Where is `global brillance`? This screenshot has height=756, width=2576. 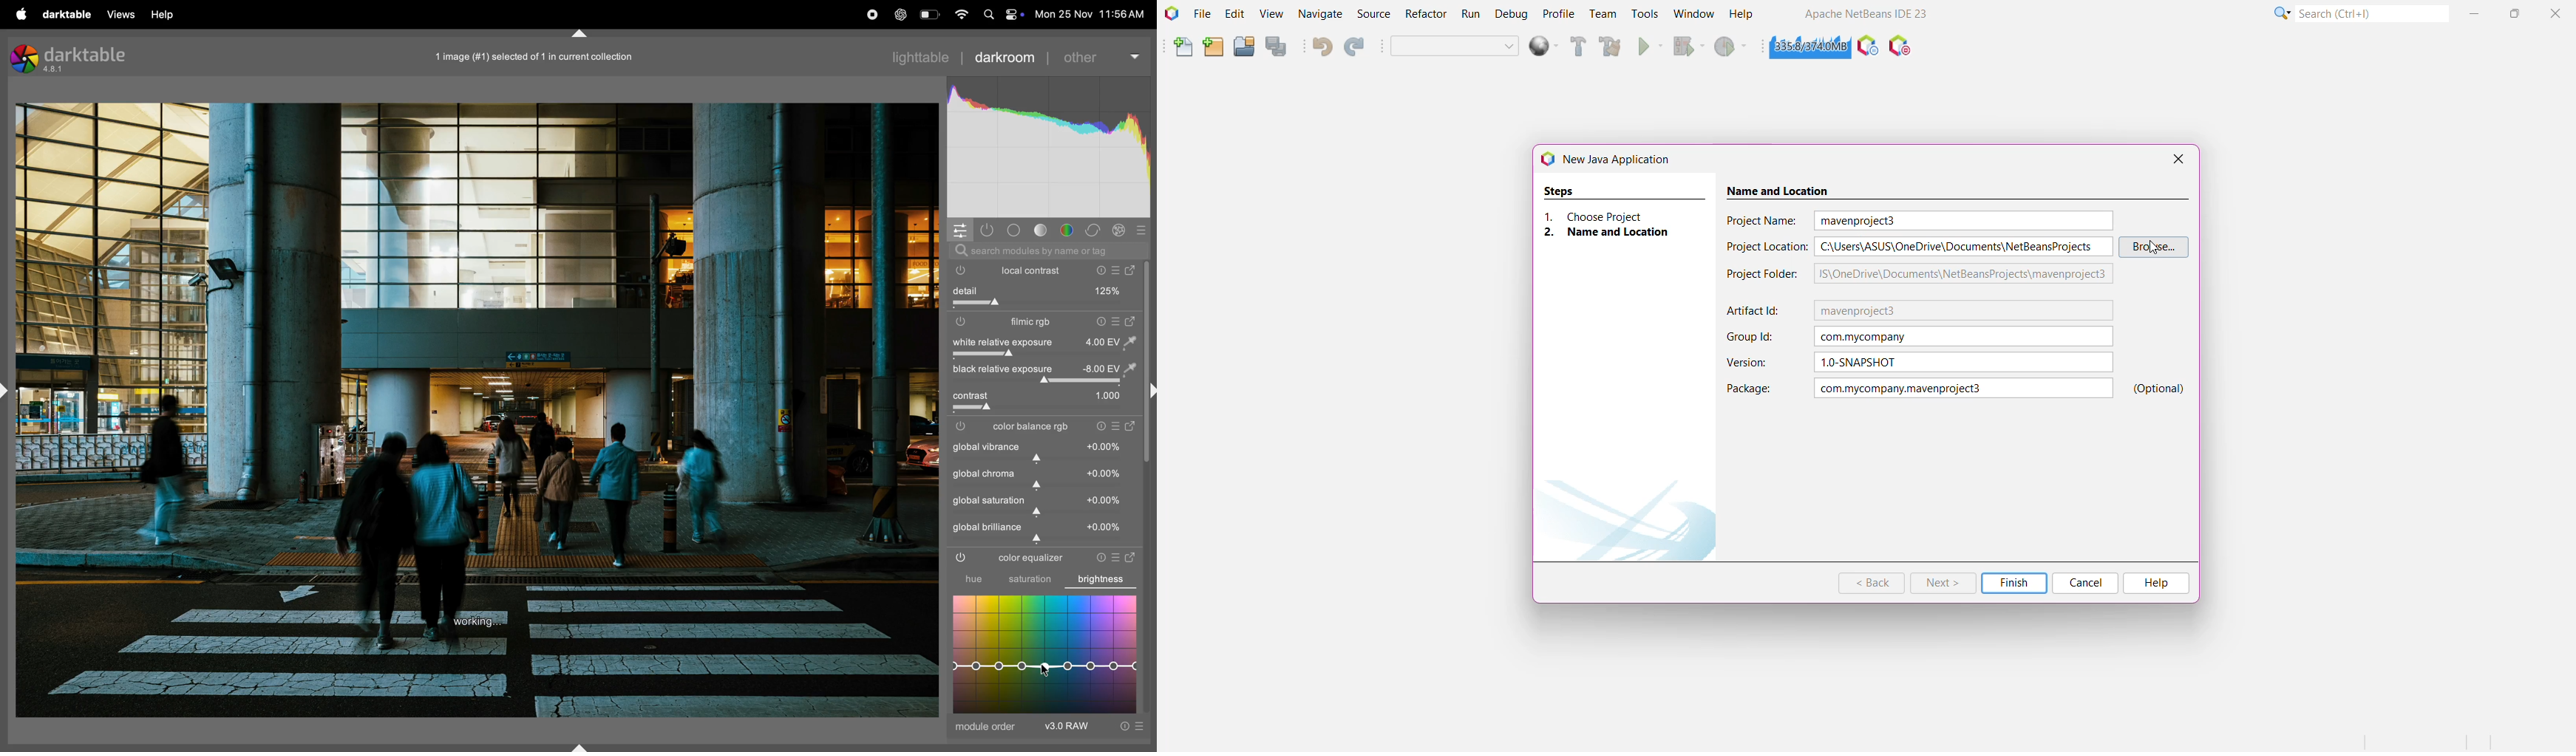
global brillance is located at coordinates (988, 527).